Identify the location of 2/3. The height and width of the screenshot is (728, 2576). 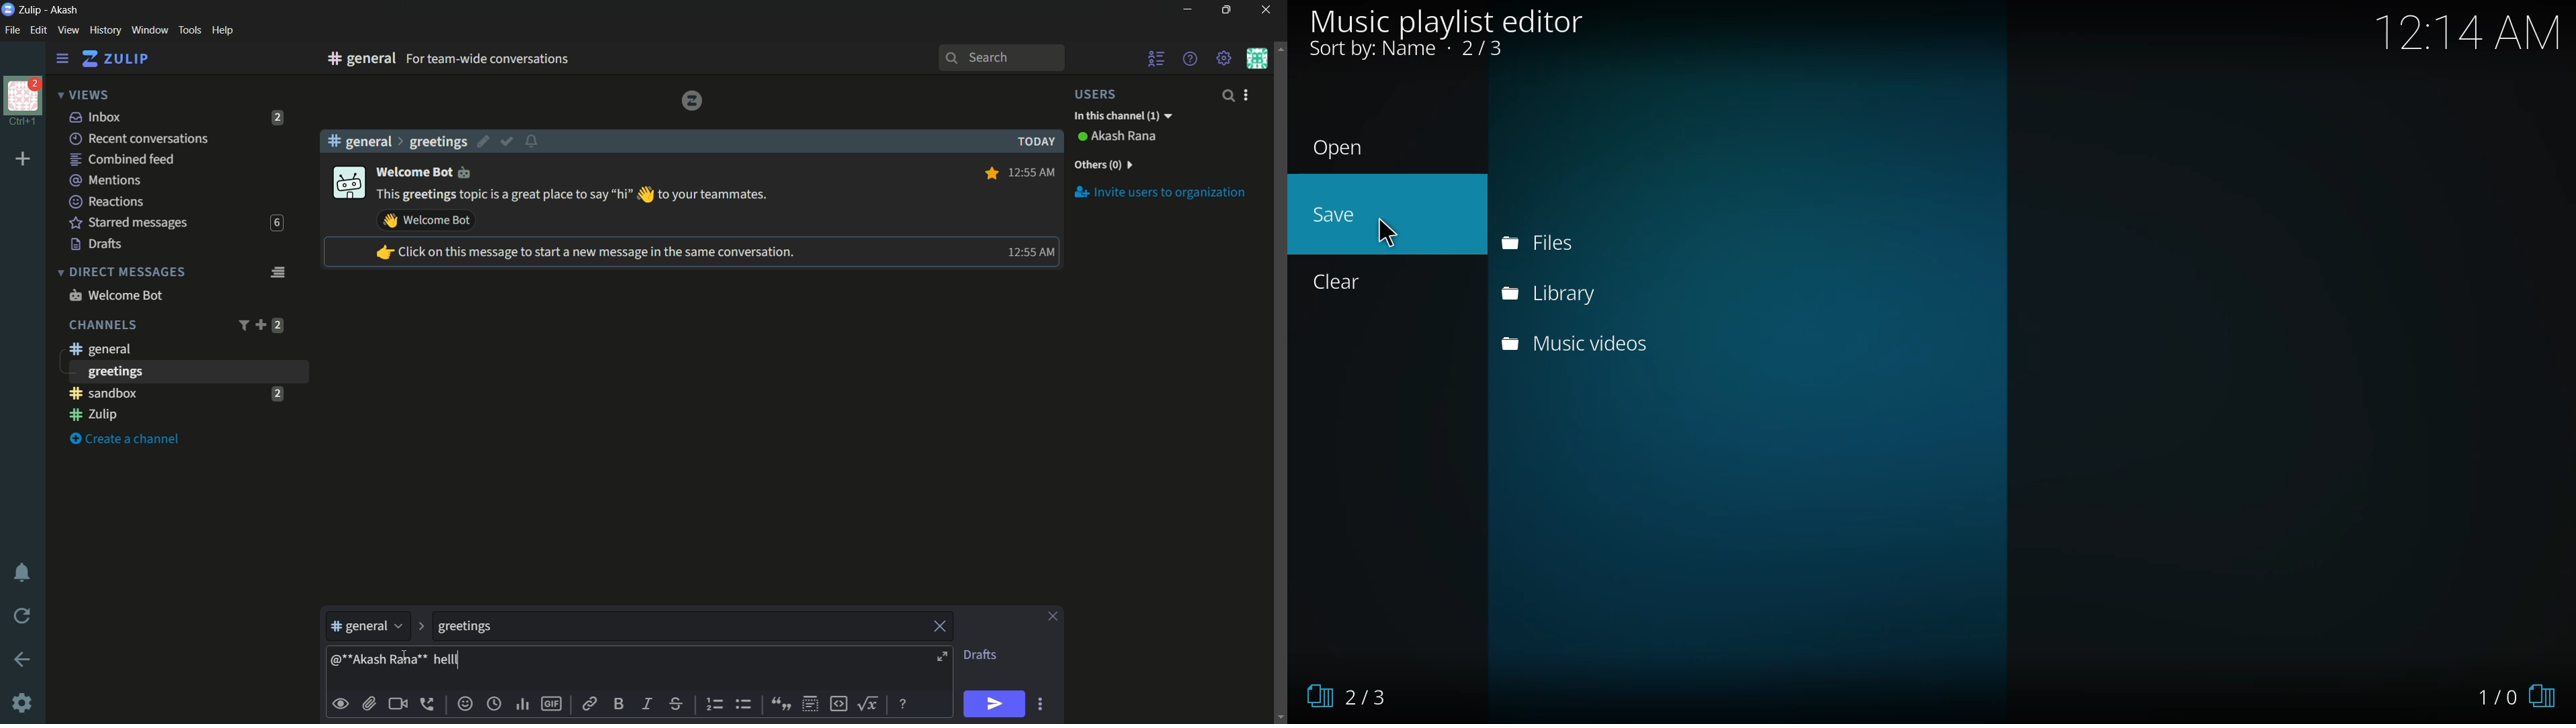
(1346, 695).